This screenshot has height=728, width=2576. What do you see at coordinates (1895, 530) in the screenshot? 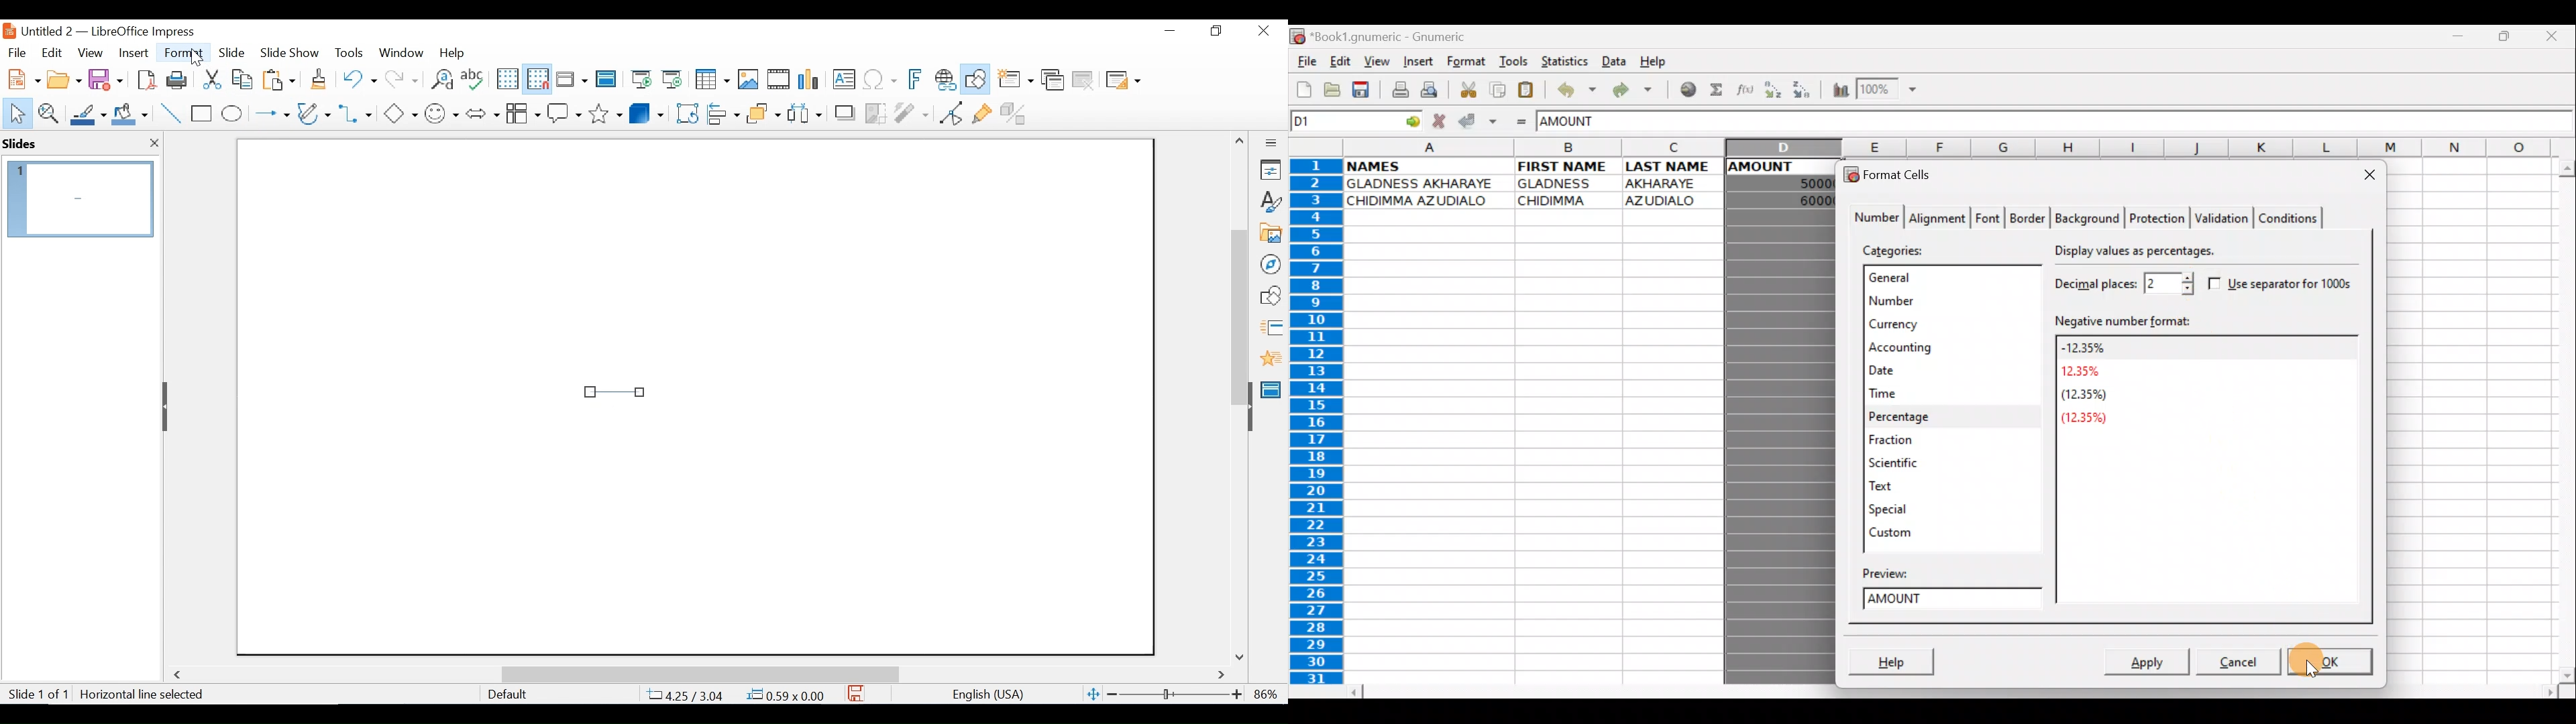
I see `Custom` at bounding box center [1895, 530].